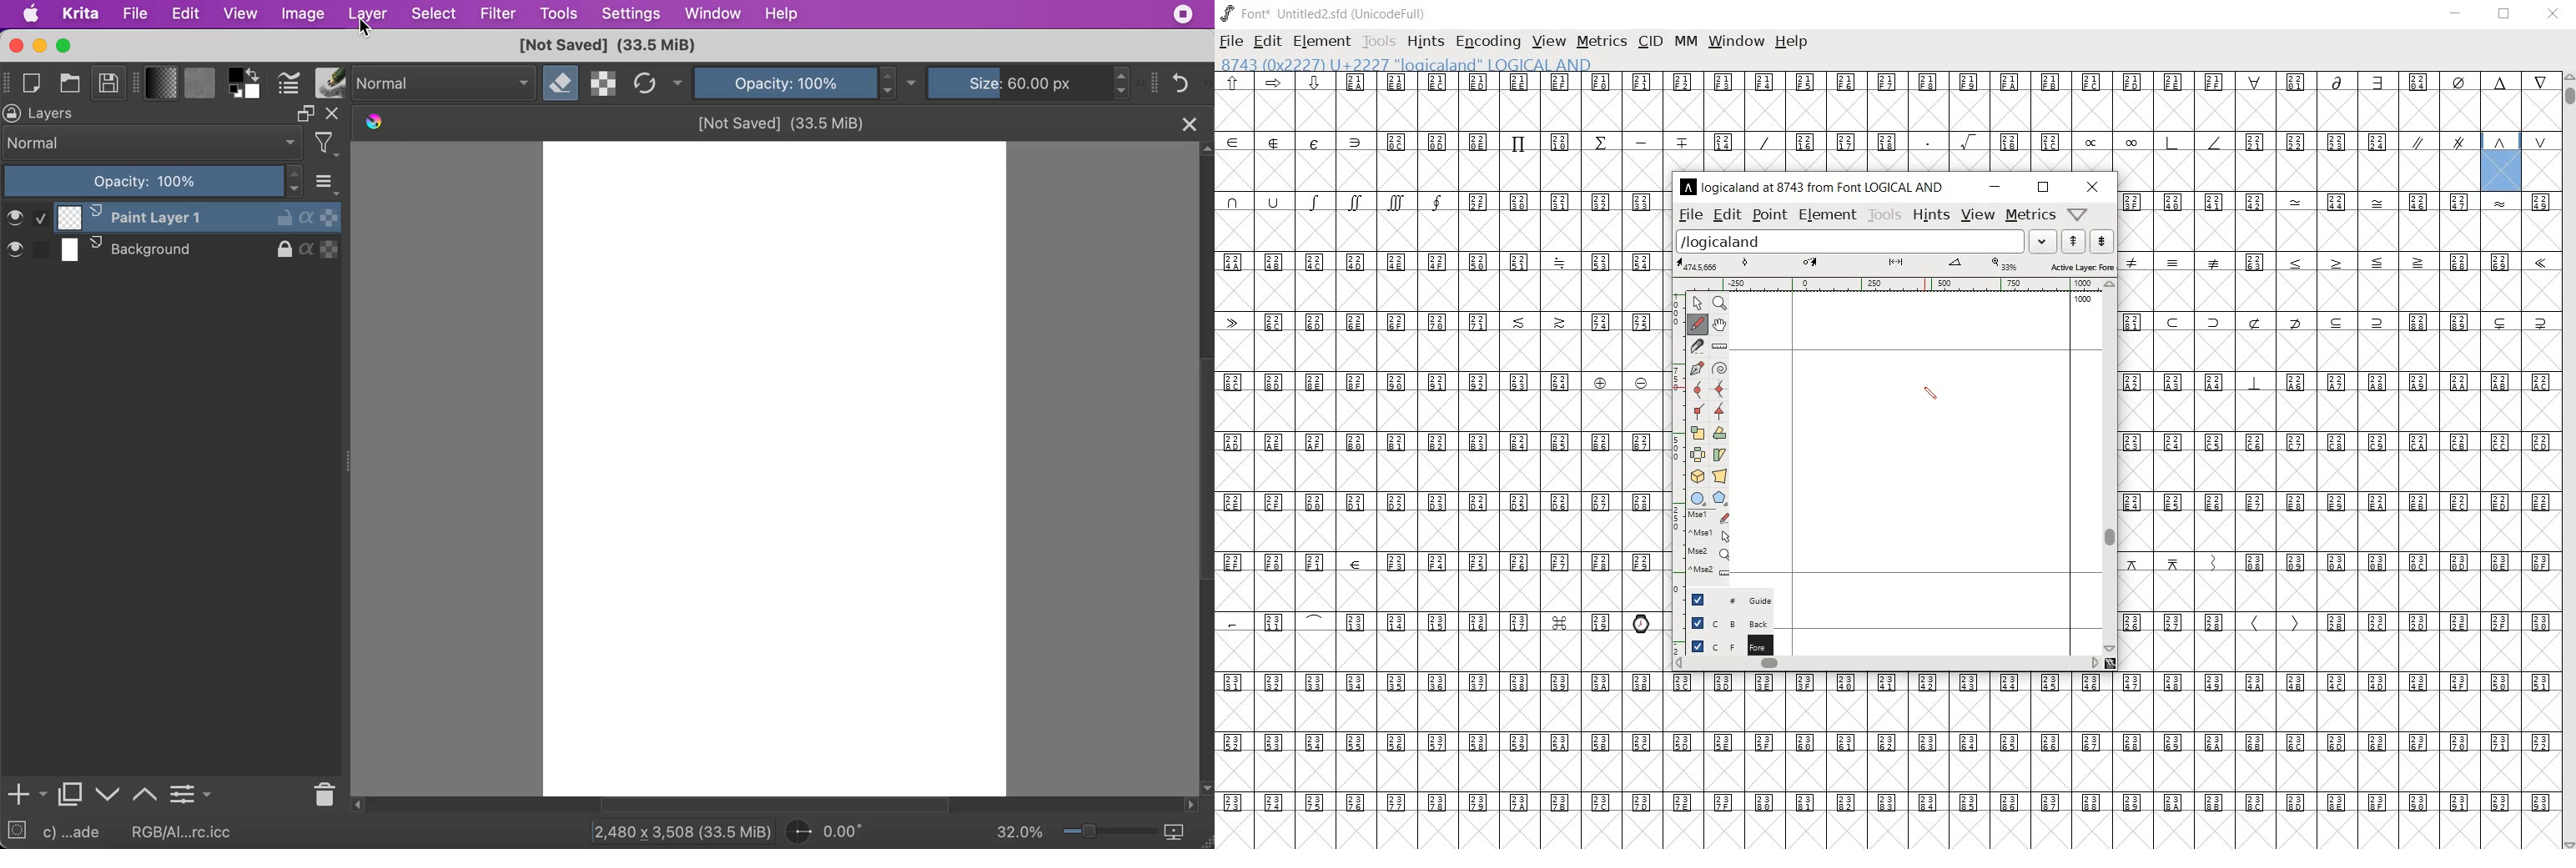 This screenshot has height=868, width=2576. What do you see at coordinates (445, 83) in the screenshot?
I see `blending mode` at bounding box center [445, 83].